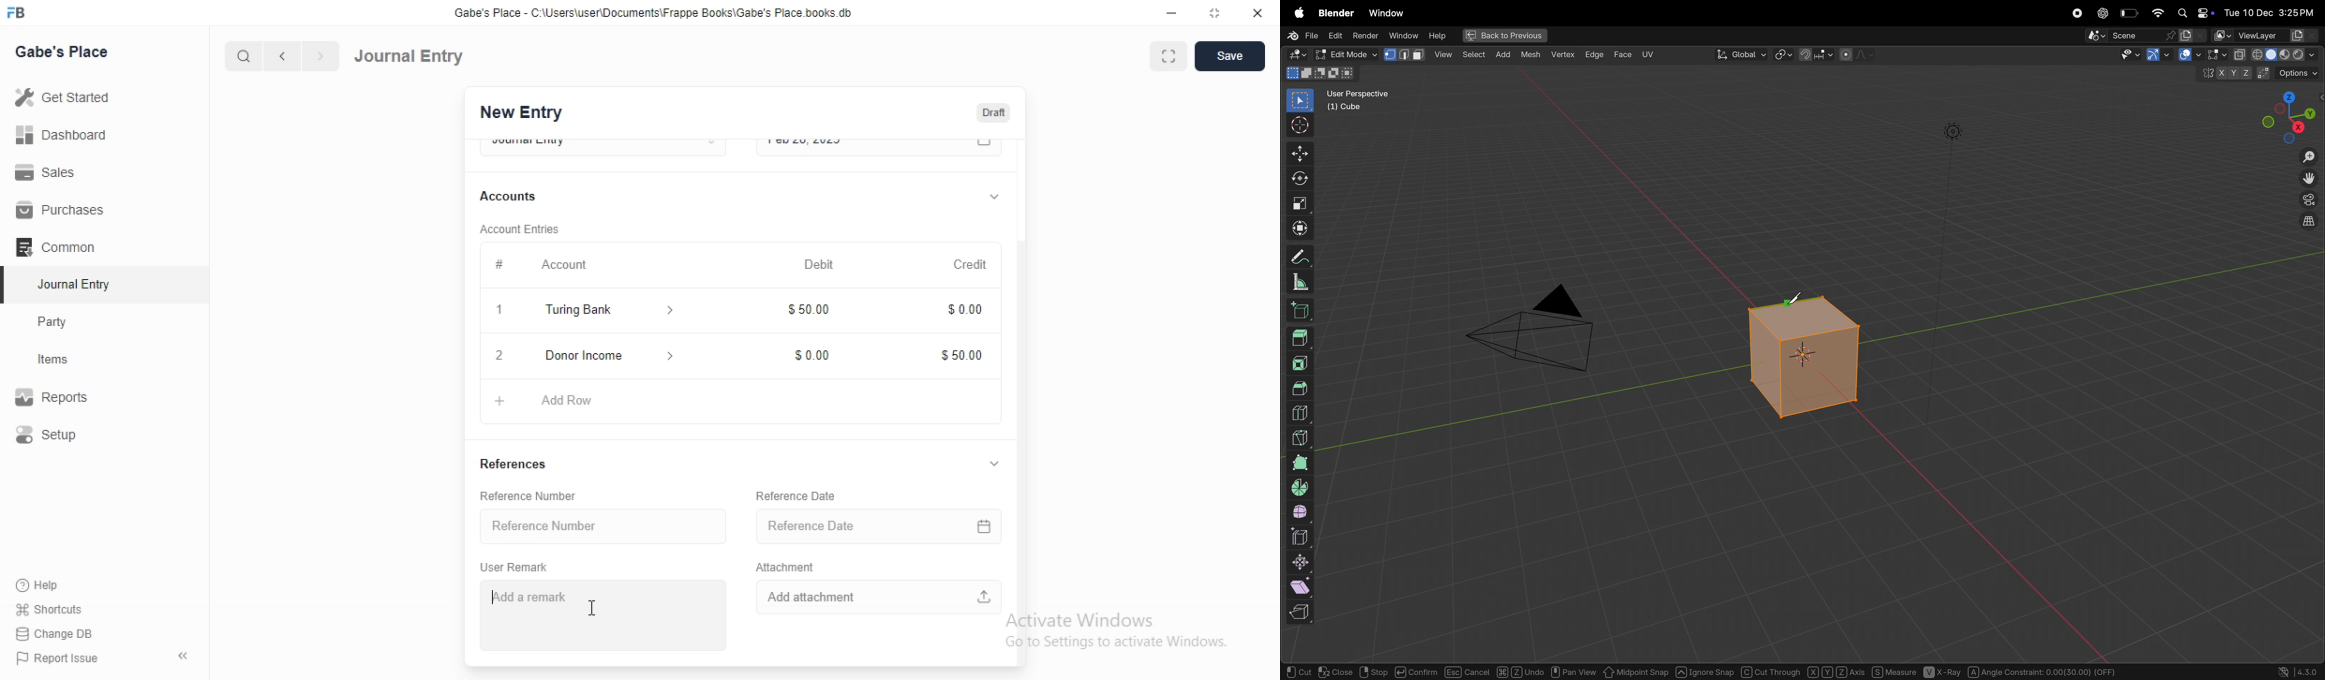 The width and height of the screenshot is (2352, 700). I want to click on next, so click(318, 57).